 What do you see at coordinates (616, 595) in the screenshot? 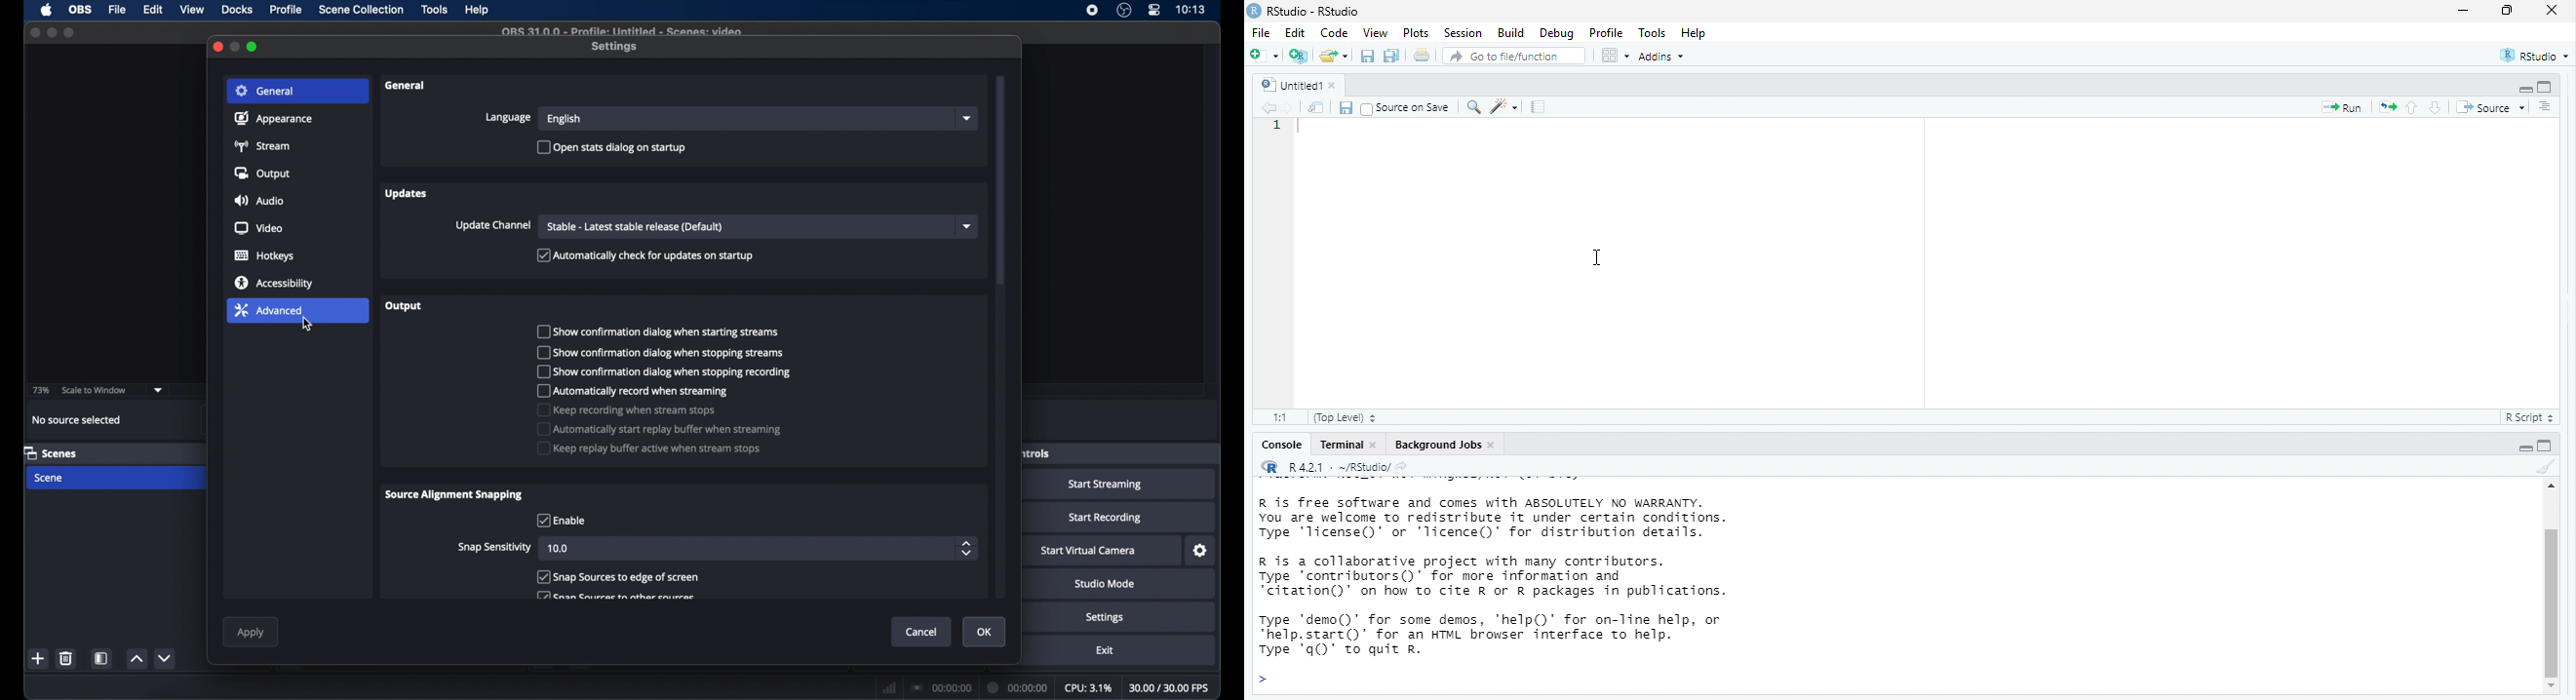
I see `checkbox` at bounding box center [616, 595].